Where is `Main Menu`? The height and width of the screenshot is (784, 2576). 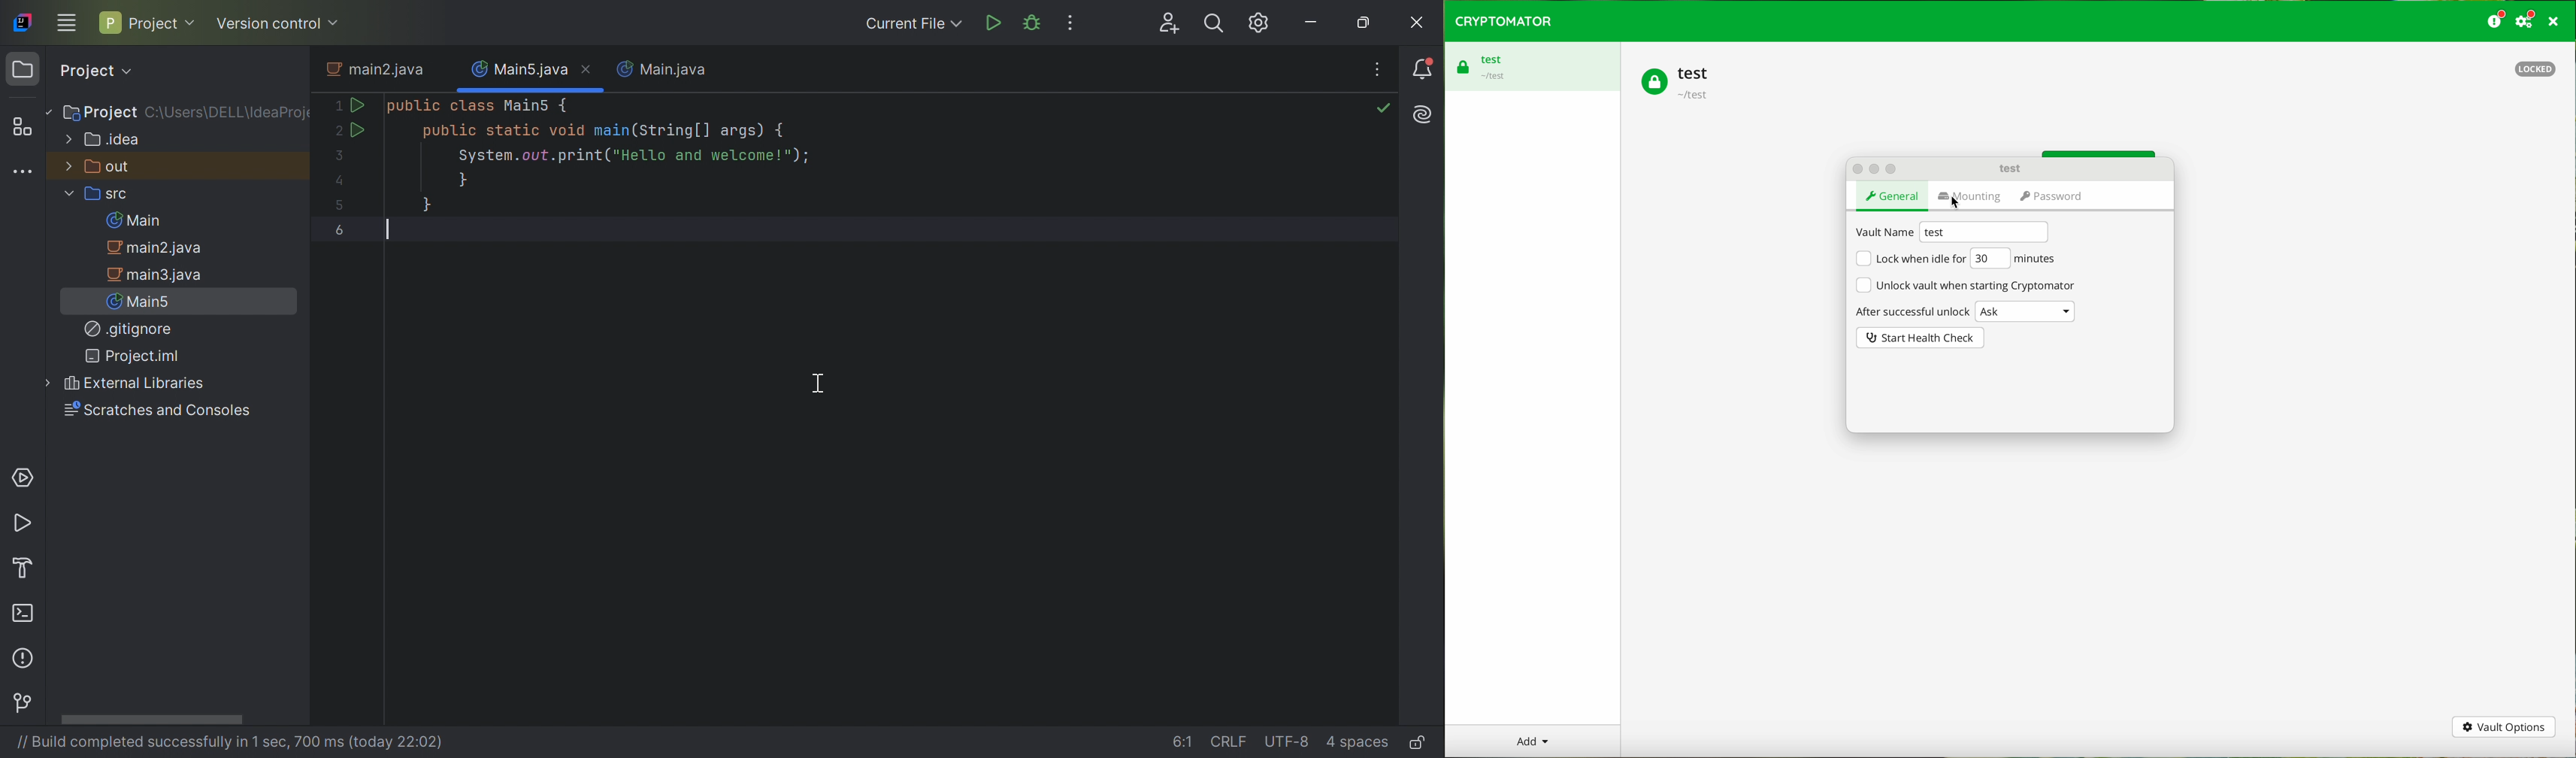
Main Menu is located at coordinates (66, 21).